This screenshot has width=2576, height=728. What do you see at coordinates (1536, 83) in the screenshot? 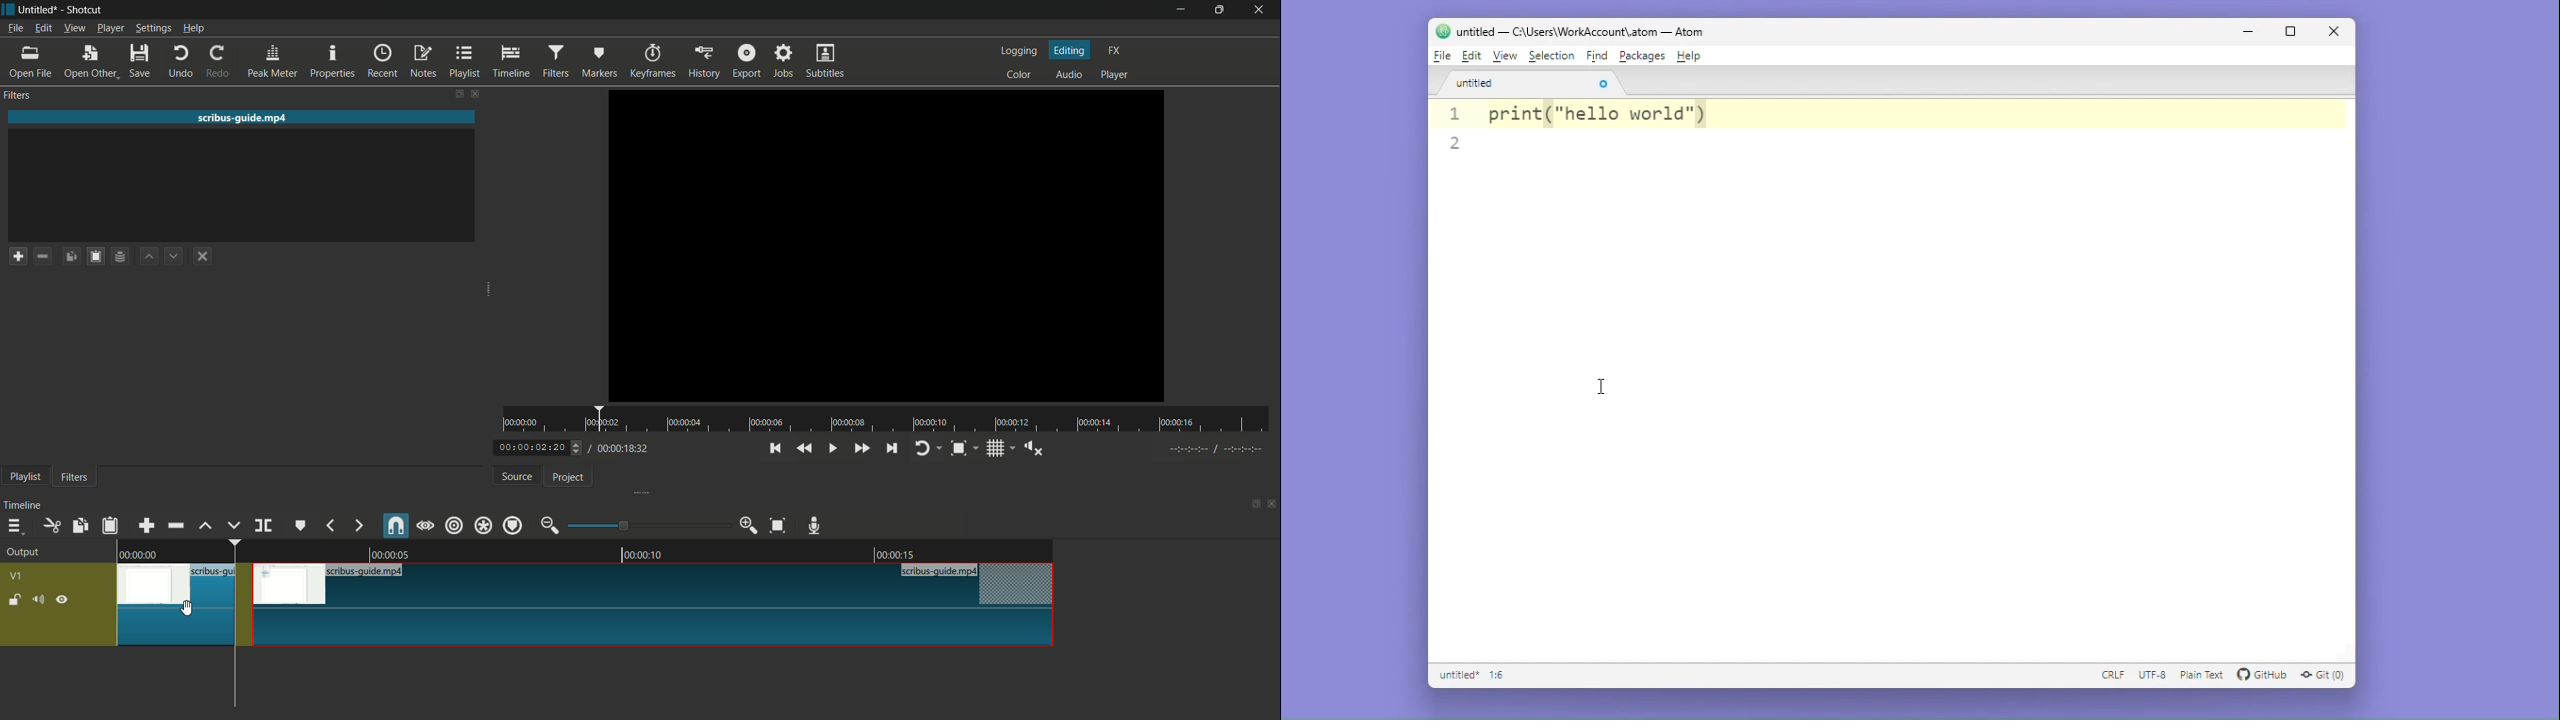
I see `untitled` at bounding box center [1536, 83].